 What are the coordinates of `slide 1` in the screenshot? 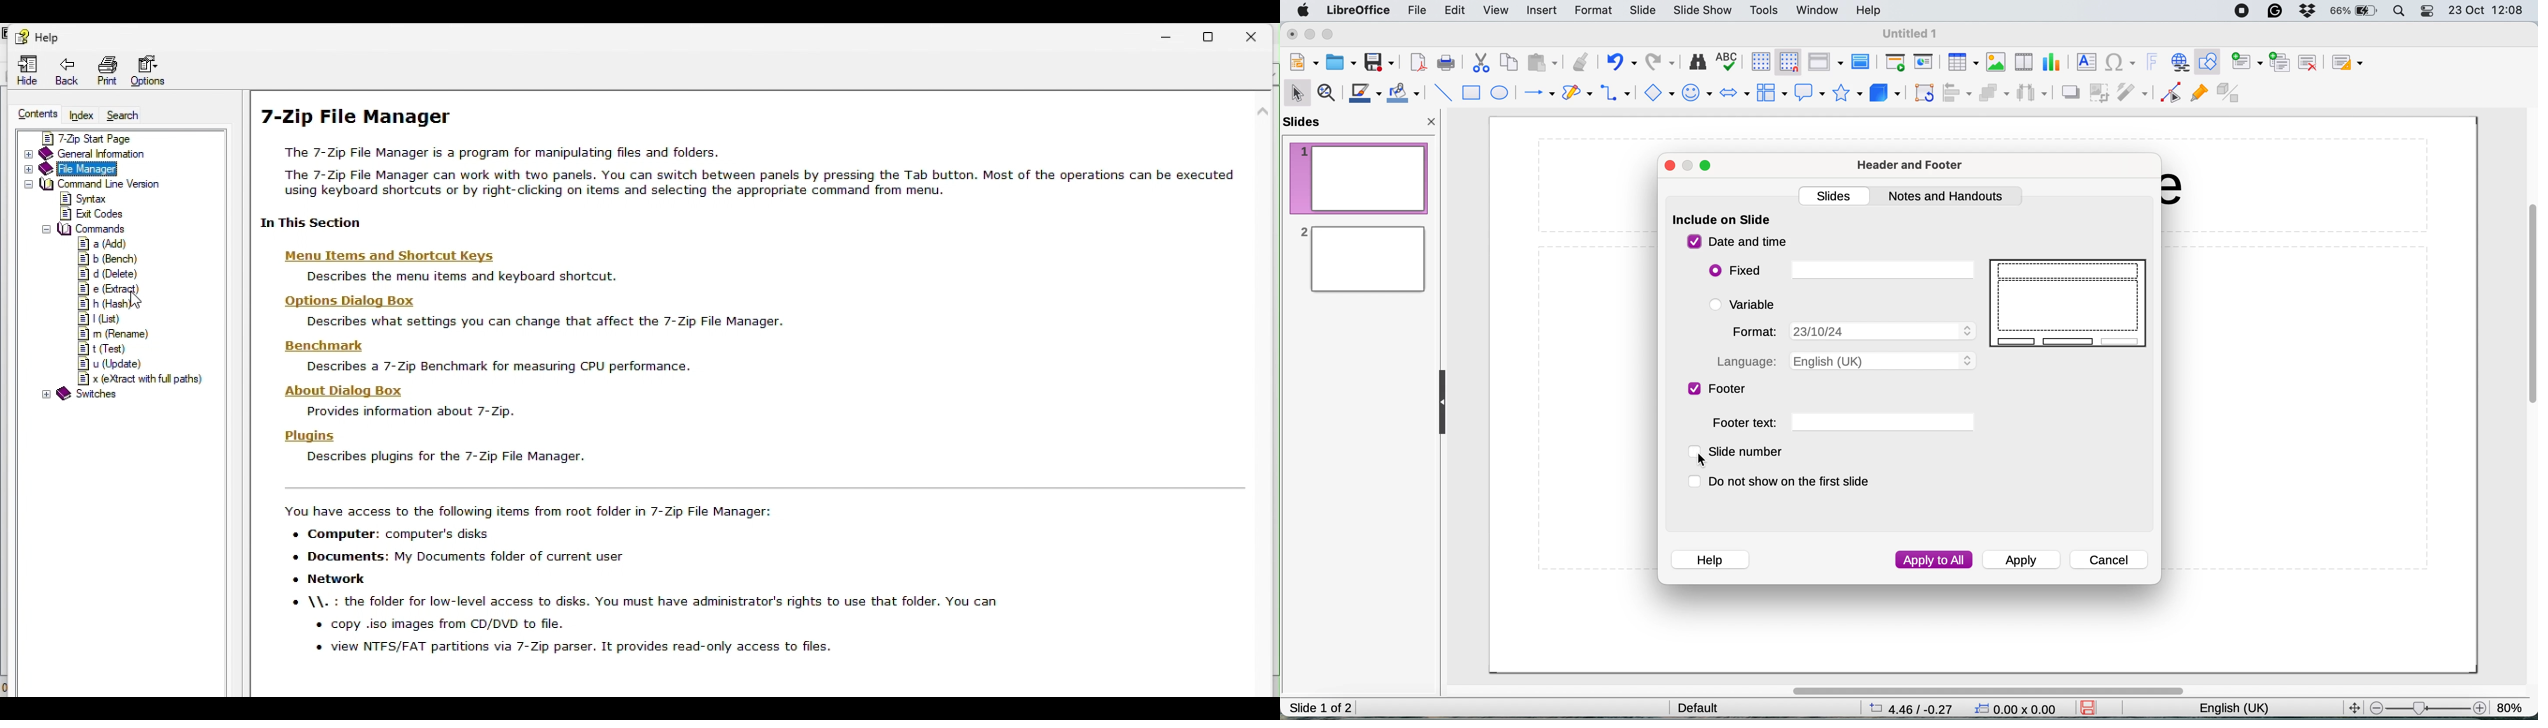 It's located at (1359, 178).